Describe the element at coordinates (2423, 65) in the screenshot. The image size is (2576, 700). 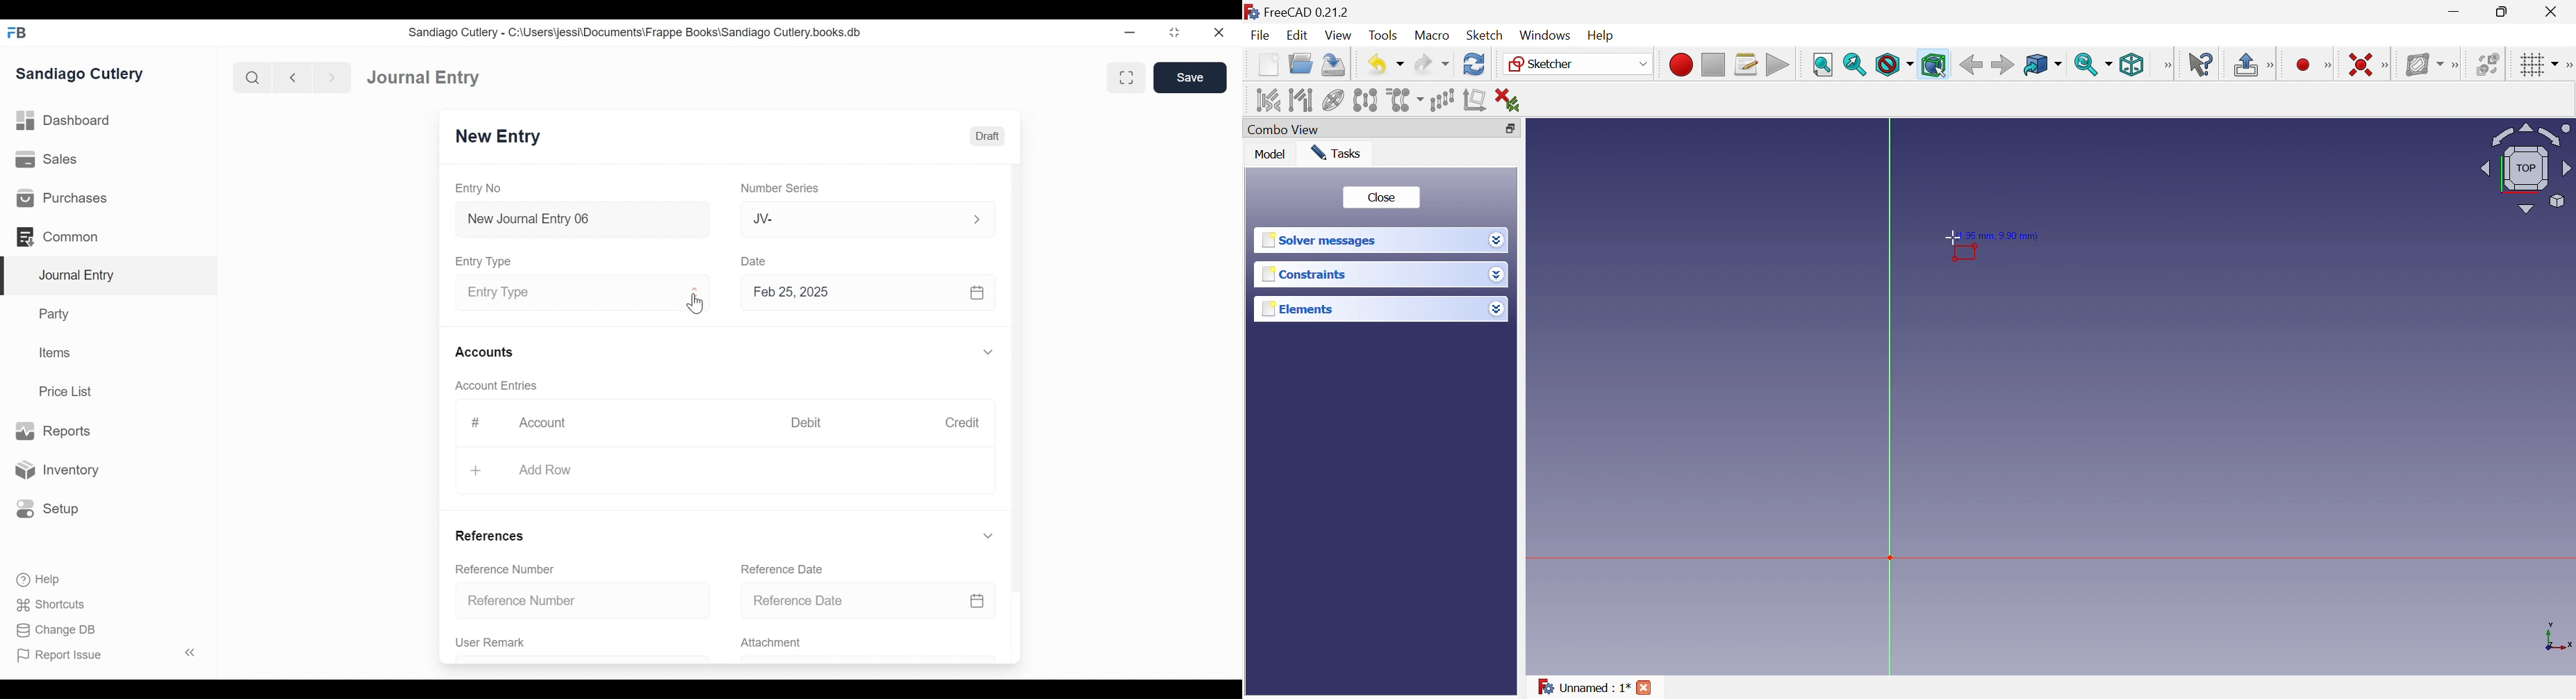
I see `Show/hide B-spline information layer` at that location.